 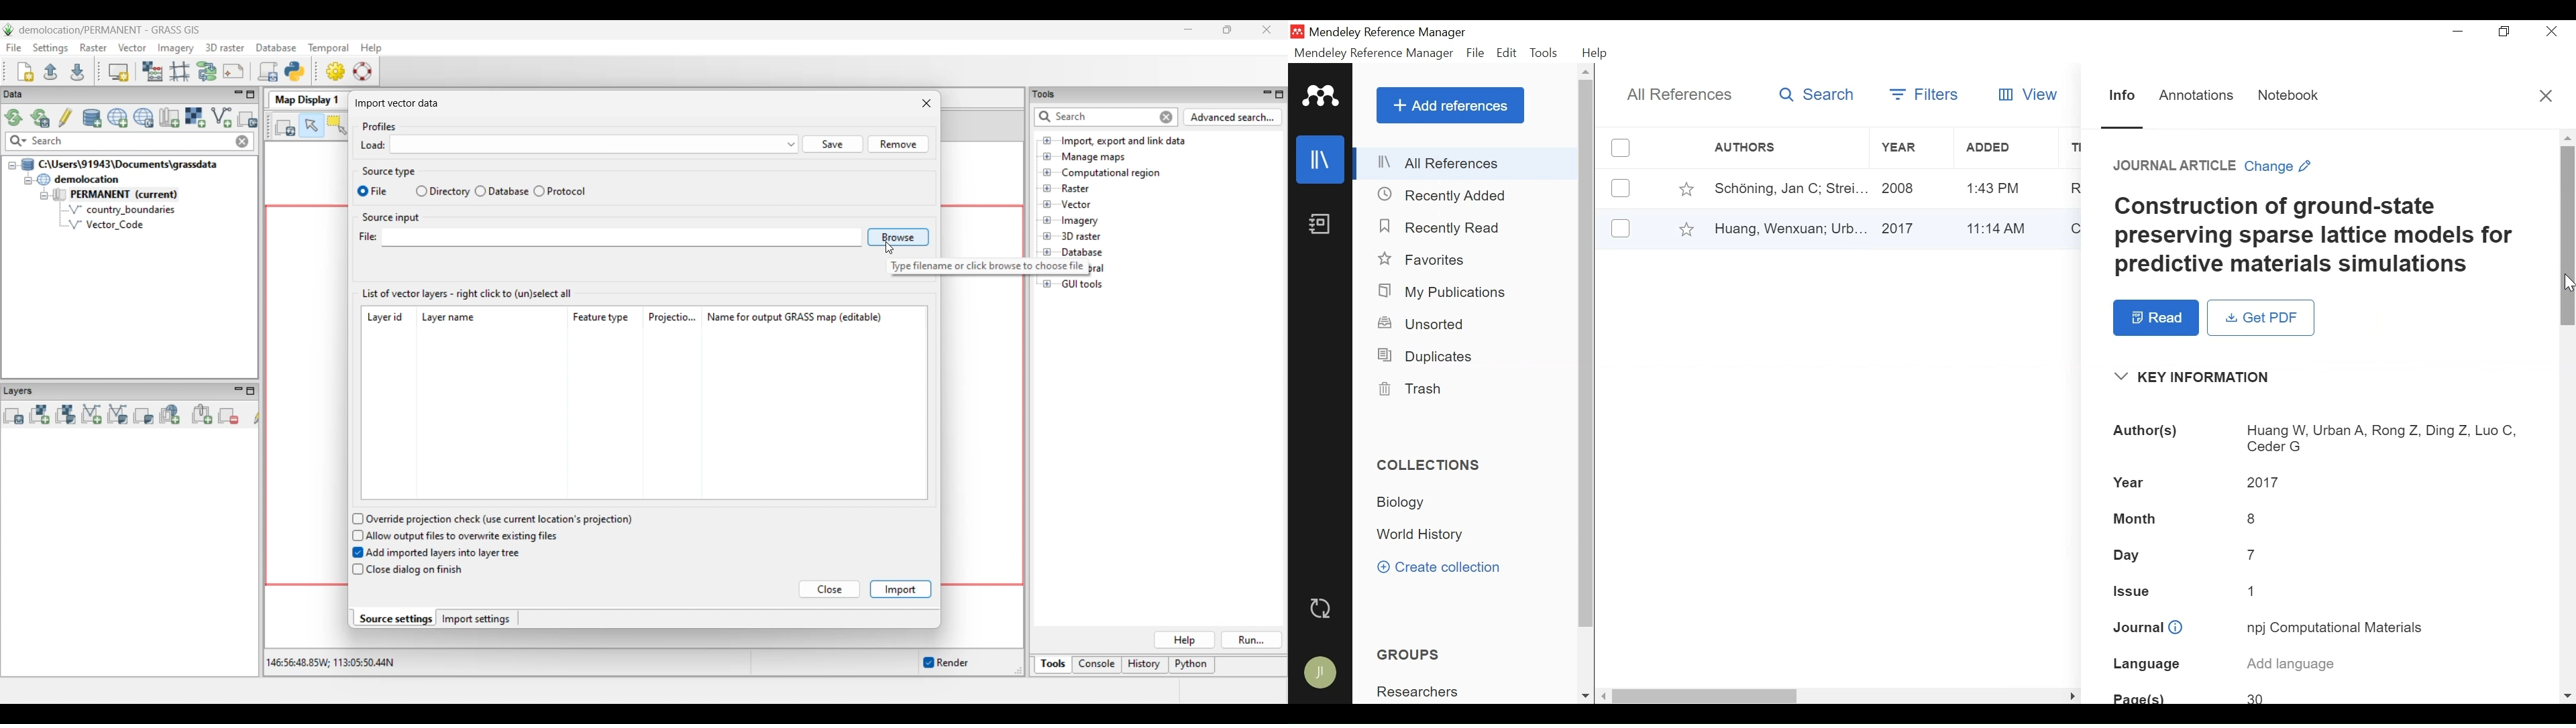 What do you see at coordinates (1585, 697) in the screenshot?
I see `Scroll down` at bounding box center [1585, 697].